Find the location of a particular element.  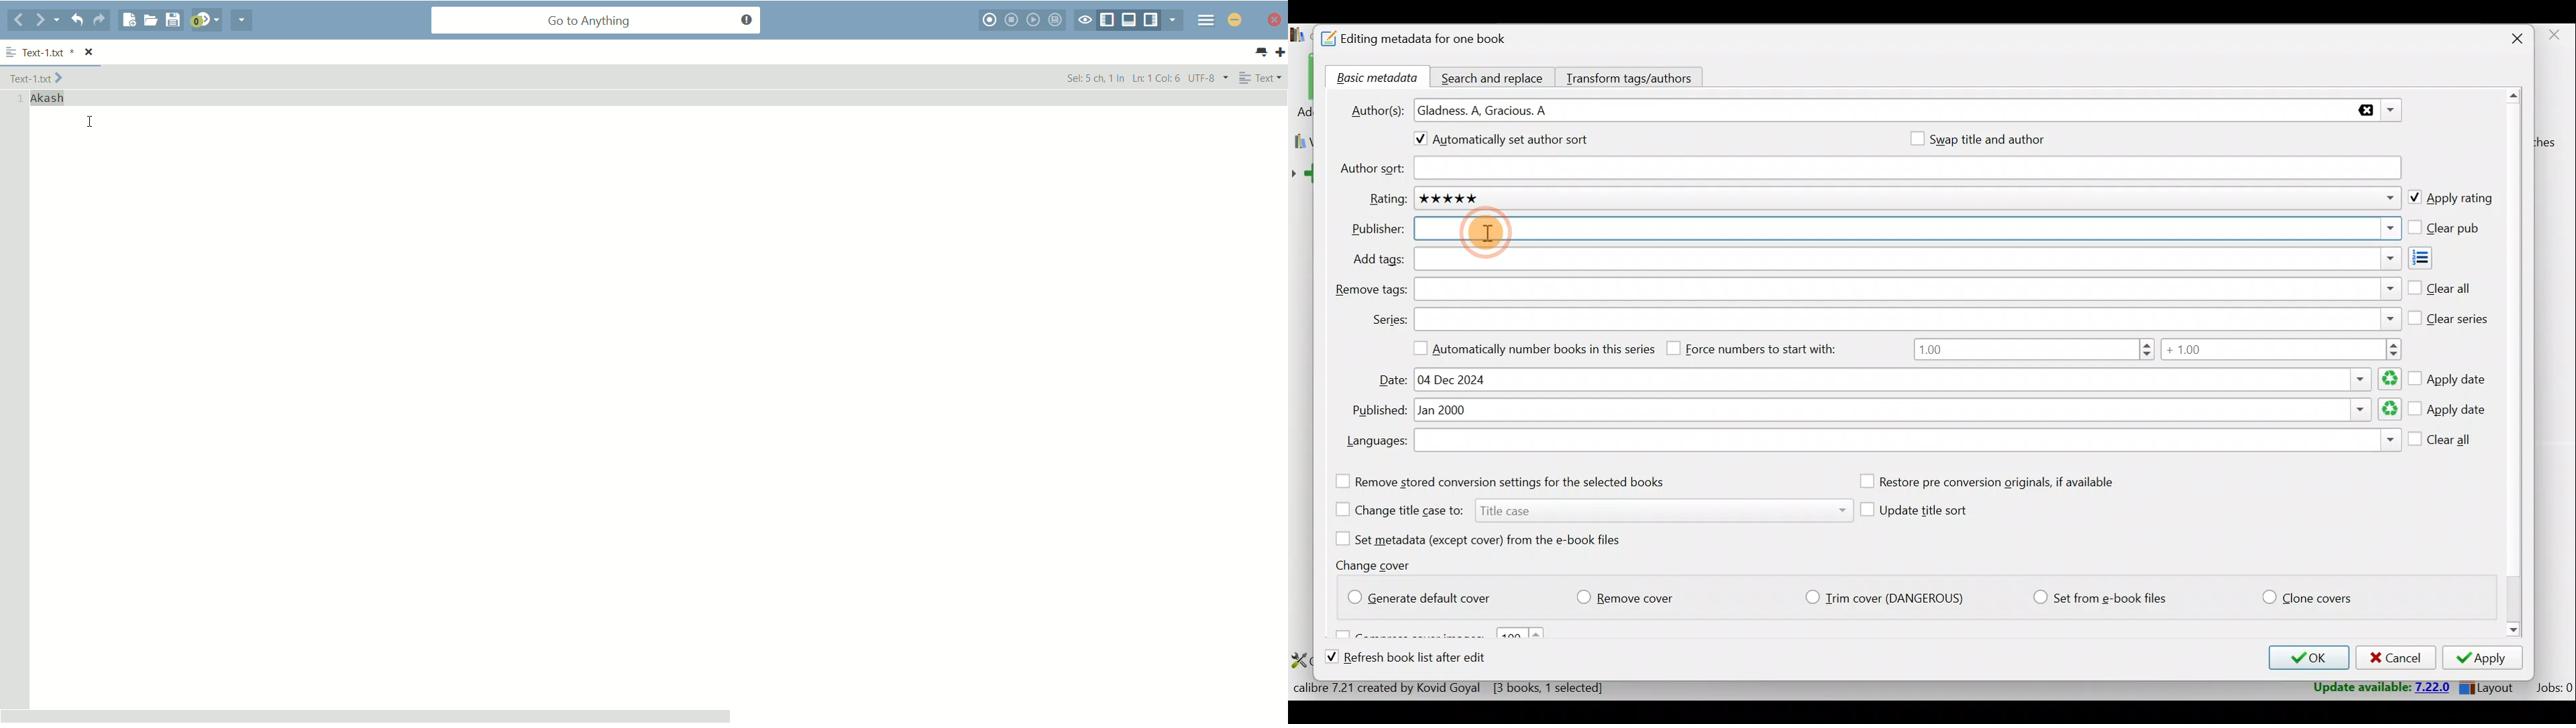

Search and replace is located at coordinates (1494, 76).